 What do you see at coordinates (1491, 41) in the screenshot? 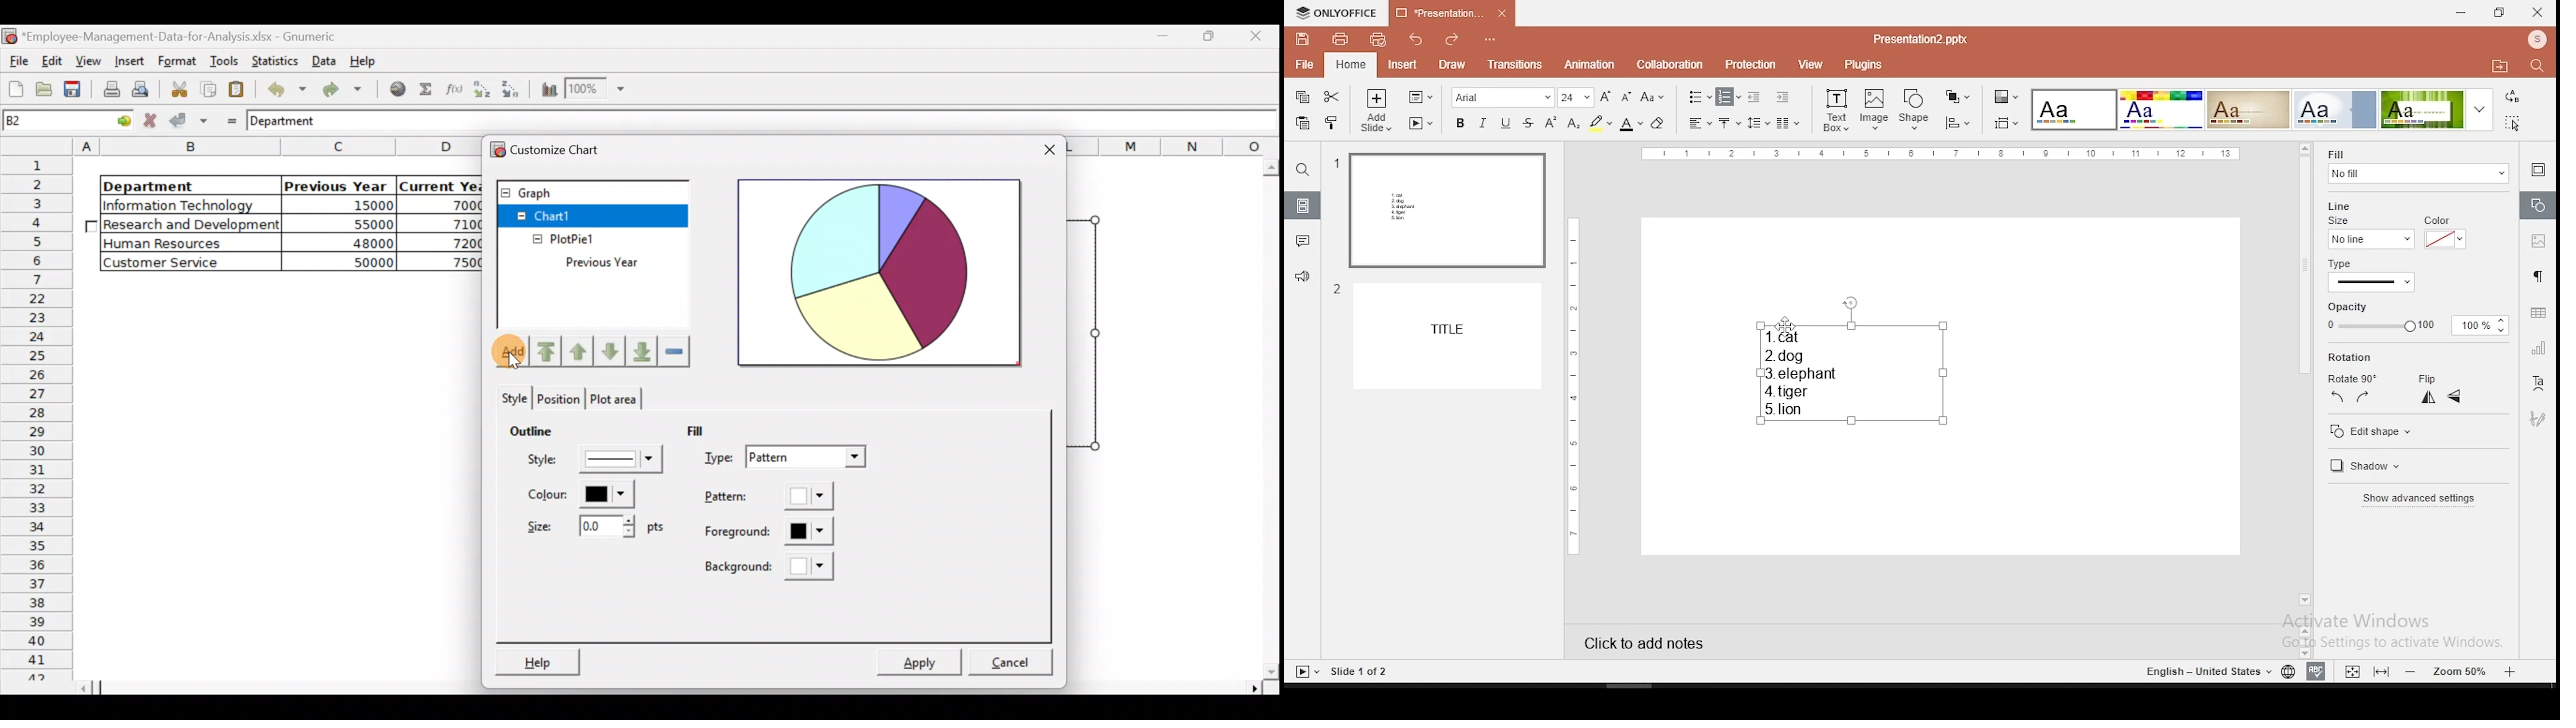
I see `options` at bounding box center [1491, 41].